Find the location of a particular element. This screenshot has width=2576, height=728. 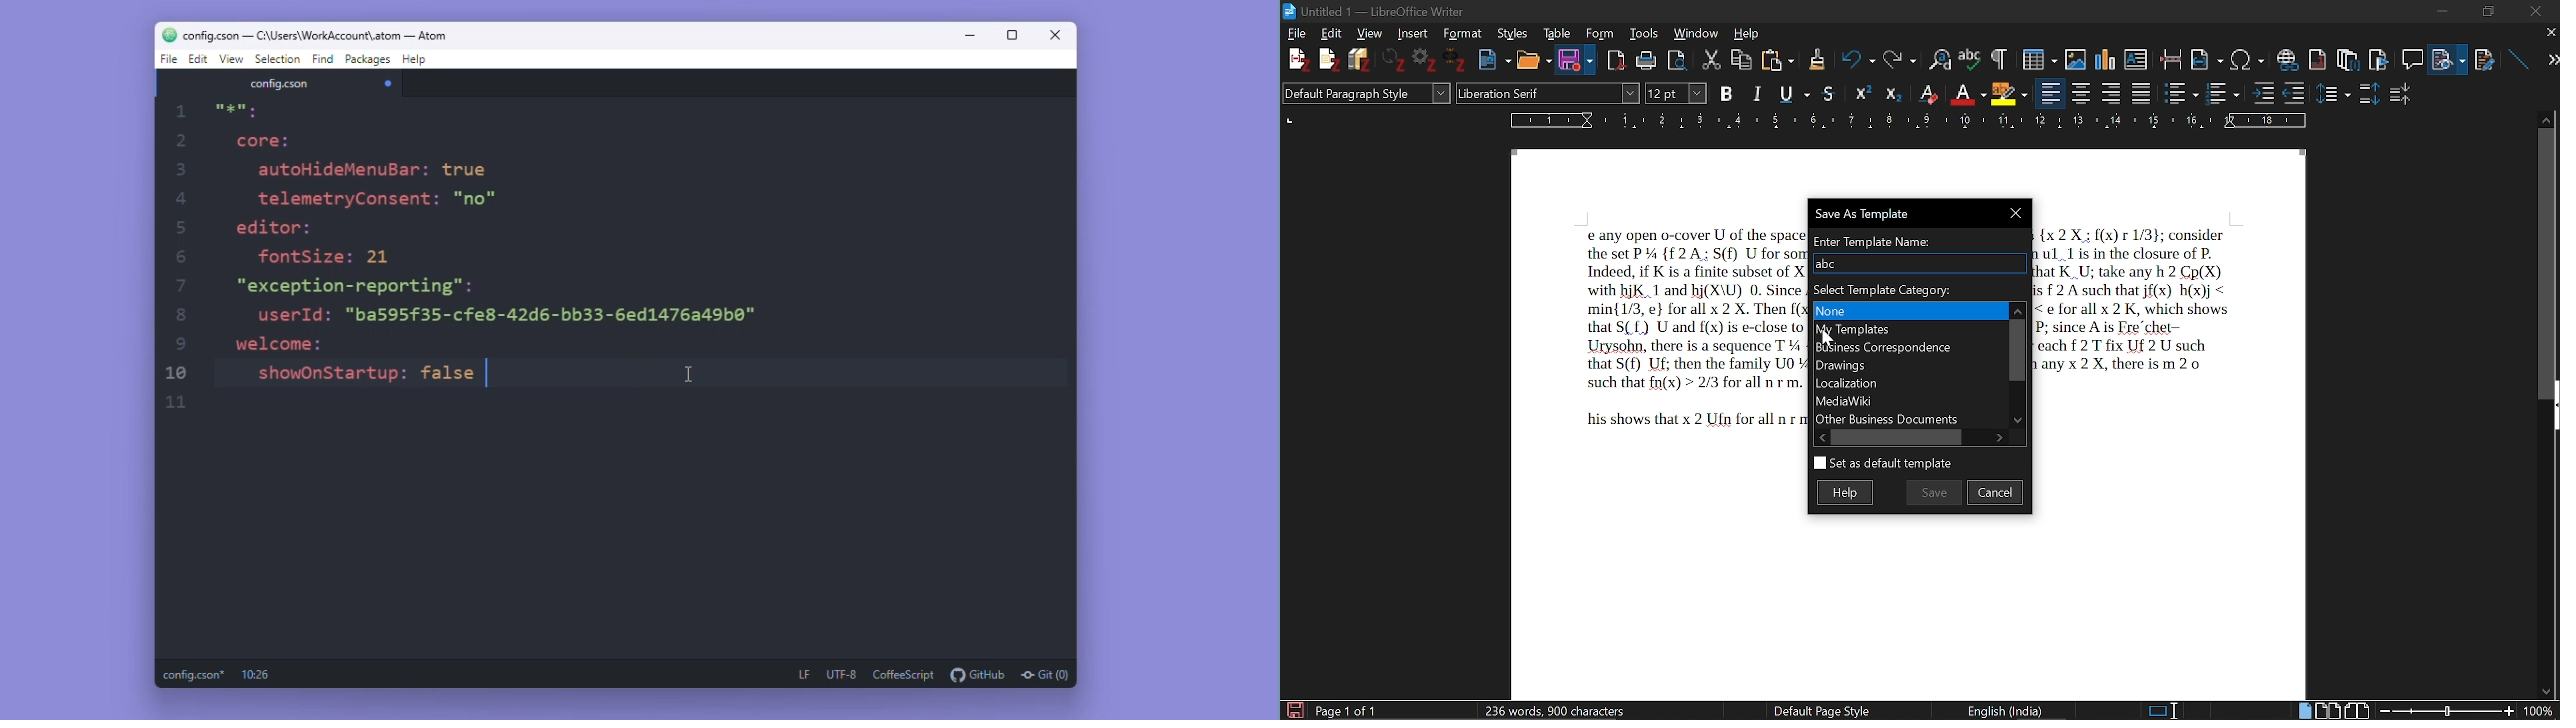

Open is located at coordinates (1531, 60).